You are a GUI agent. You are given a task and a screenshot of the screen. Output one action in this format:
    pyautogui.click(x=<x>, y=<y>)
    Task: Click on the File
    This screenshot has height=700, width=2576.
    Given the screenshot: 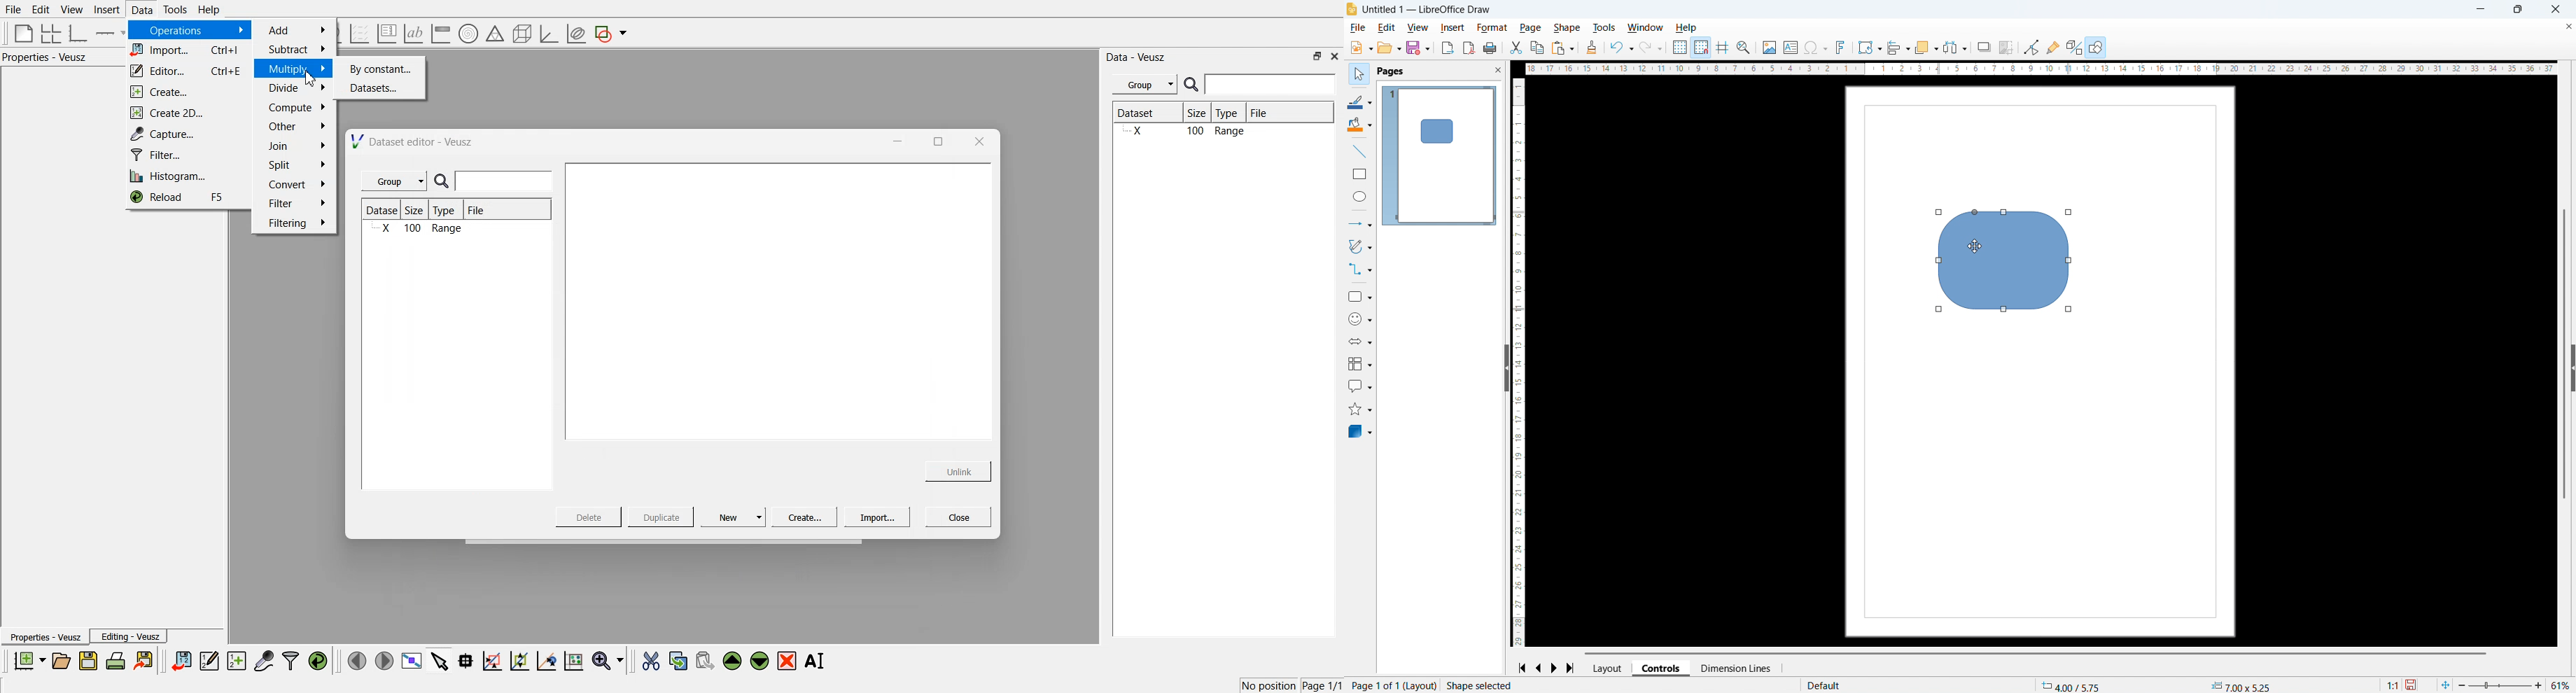 What is the action you would take?
    pyautogui.click(x=1271, y=113)
    